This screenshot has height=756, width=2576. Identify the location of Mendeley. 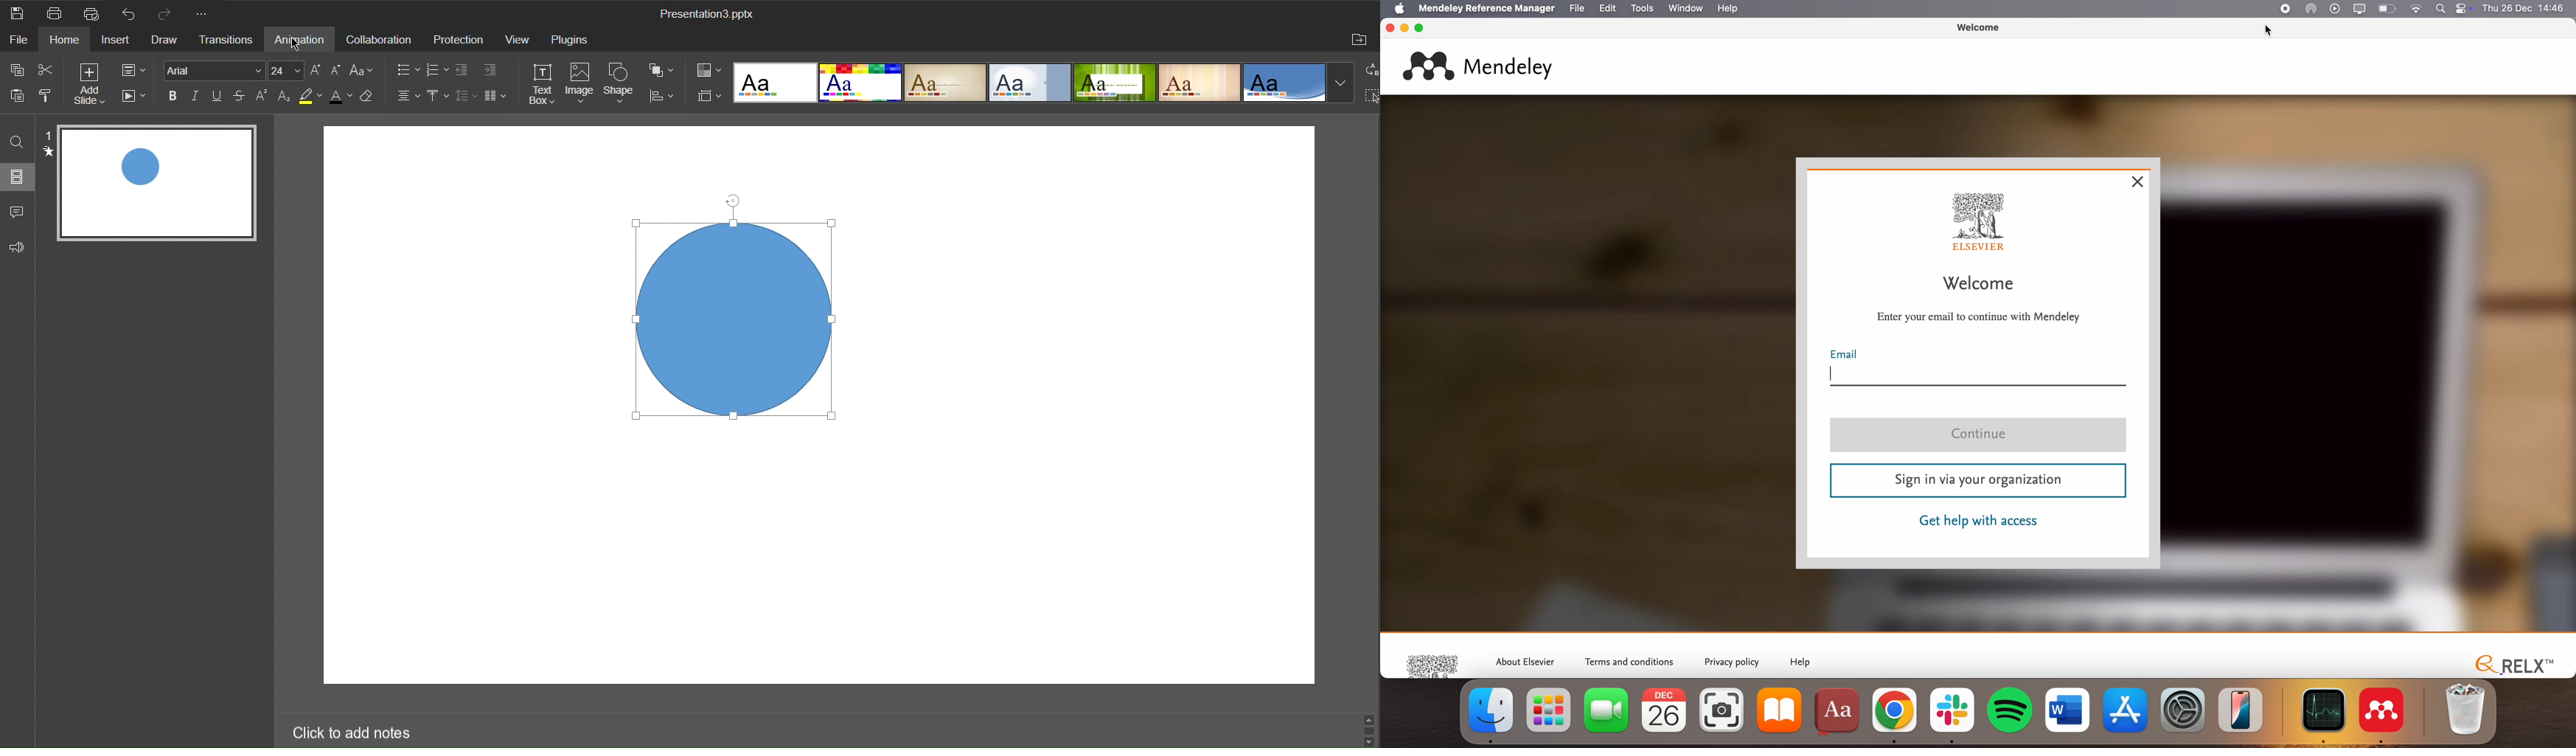
(1483, 65).